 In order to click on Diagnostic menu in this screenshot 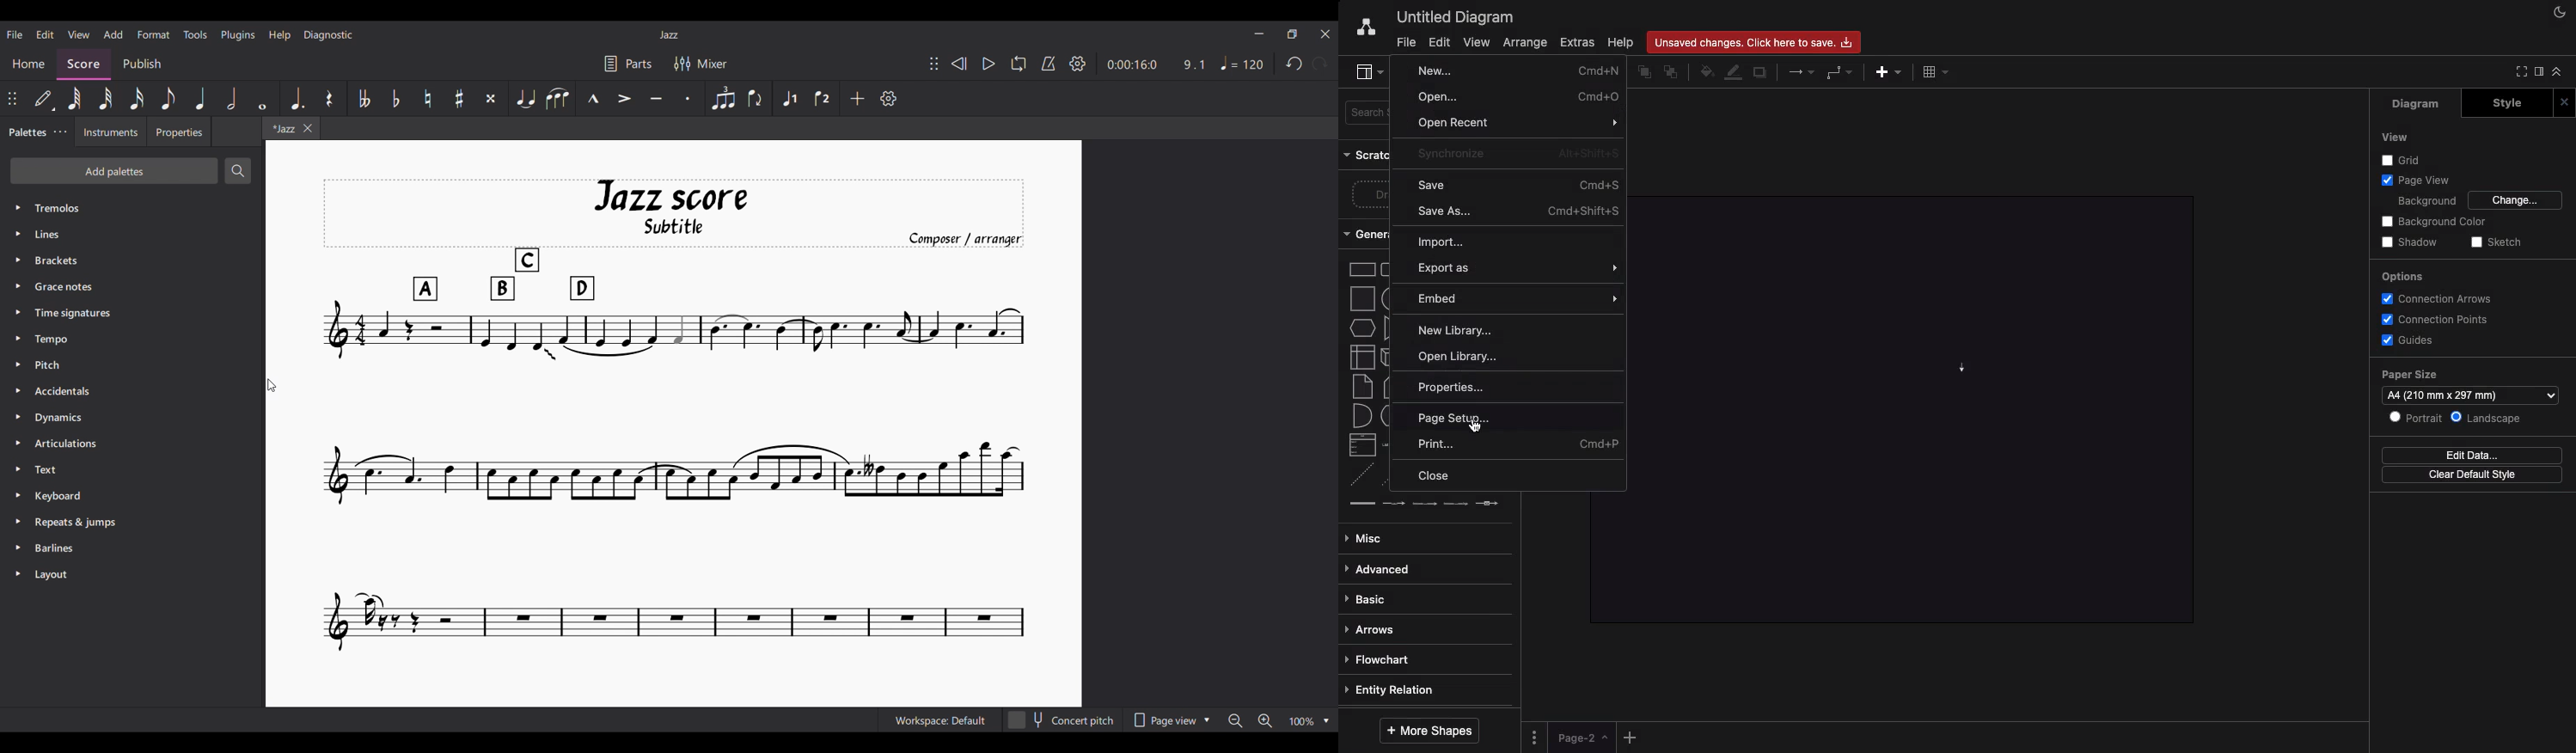, I will do `click(328, 35)`.